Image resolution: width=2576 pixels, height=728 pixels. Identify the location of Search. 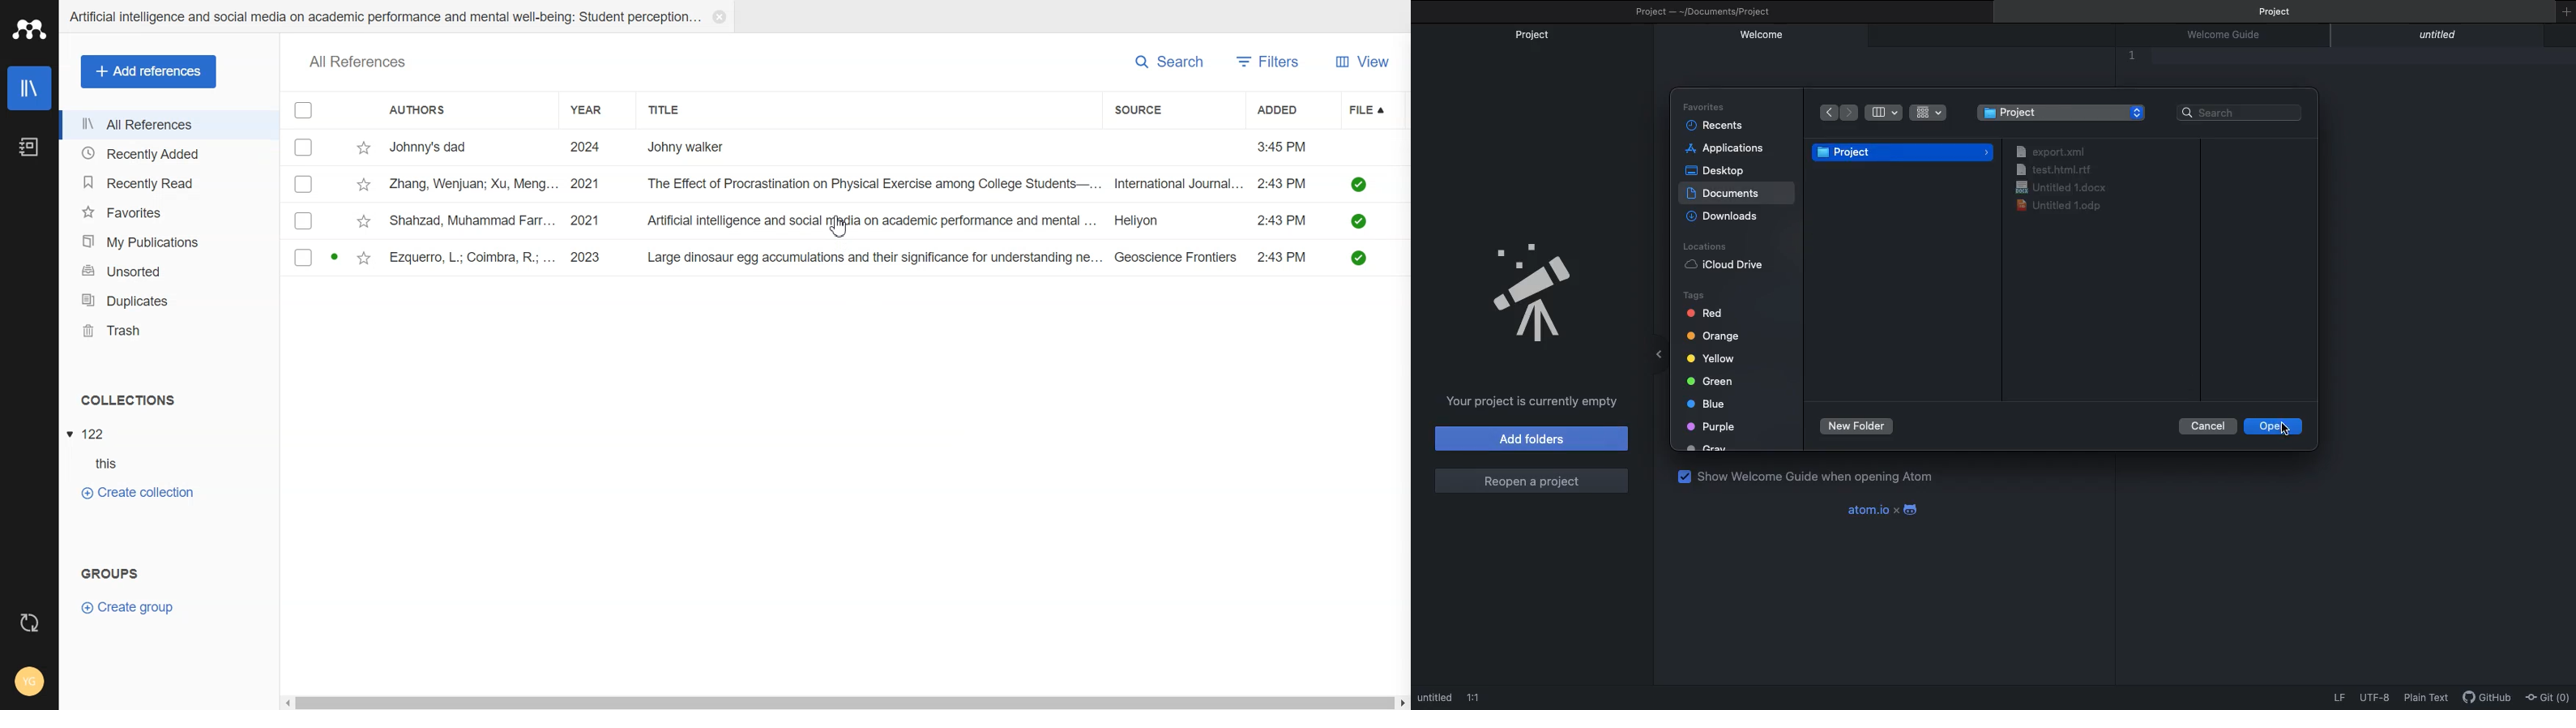
(1171, 61).